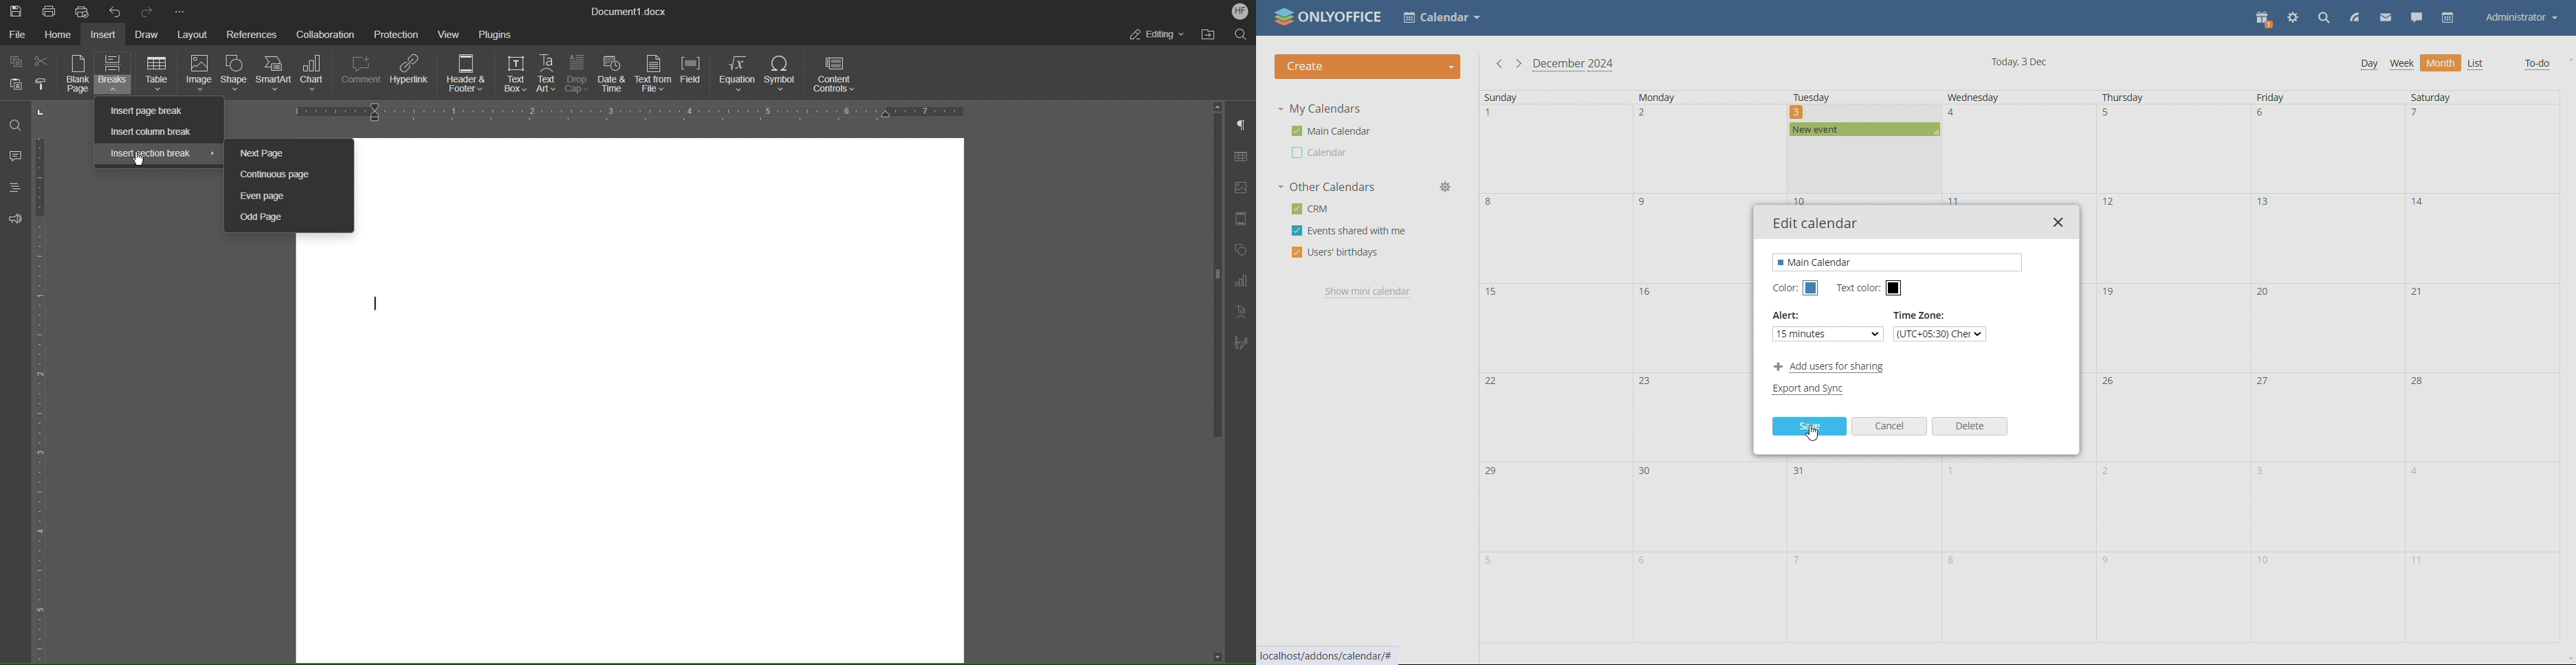 This screenshot has height=672, width=2576. Describe the element at coordinates (2293, 18) in the screenshot. I see `settings` at that location.